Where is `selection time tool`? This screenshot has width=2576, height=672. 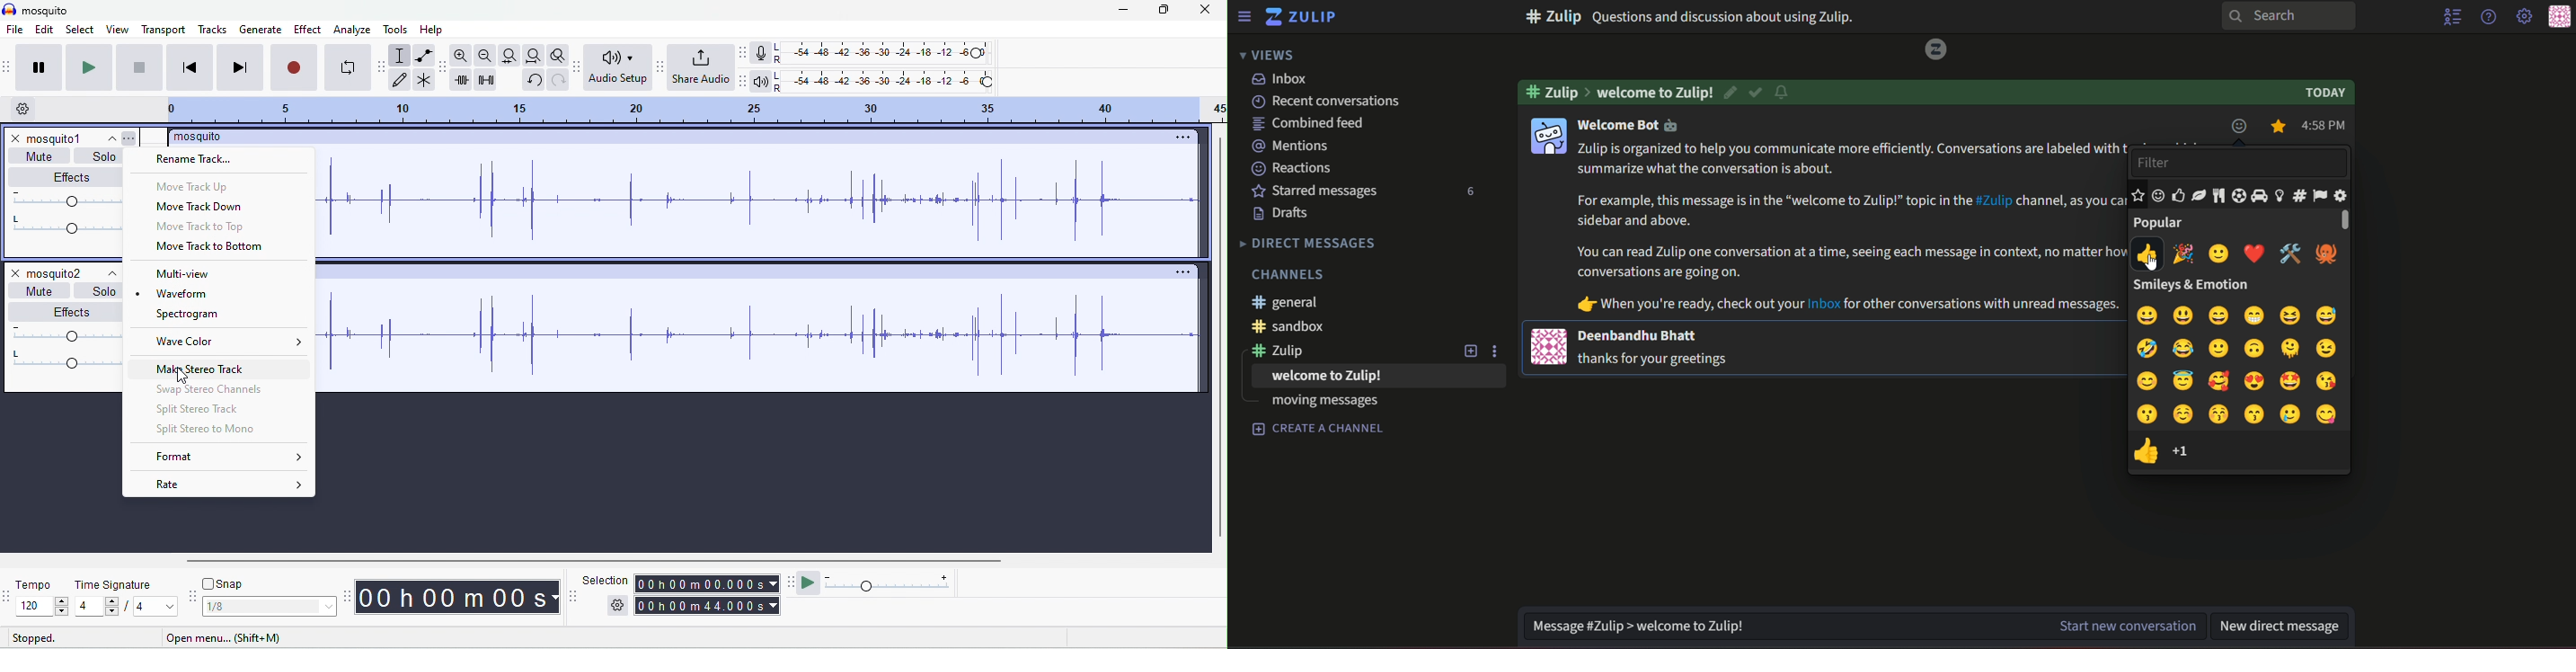
selection time tool is located at coordinates (574, 596).